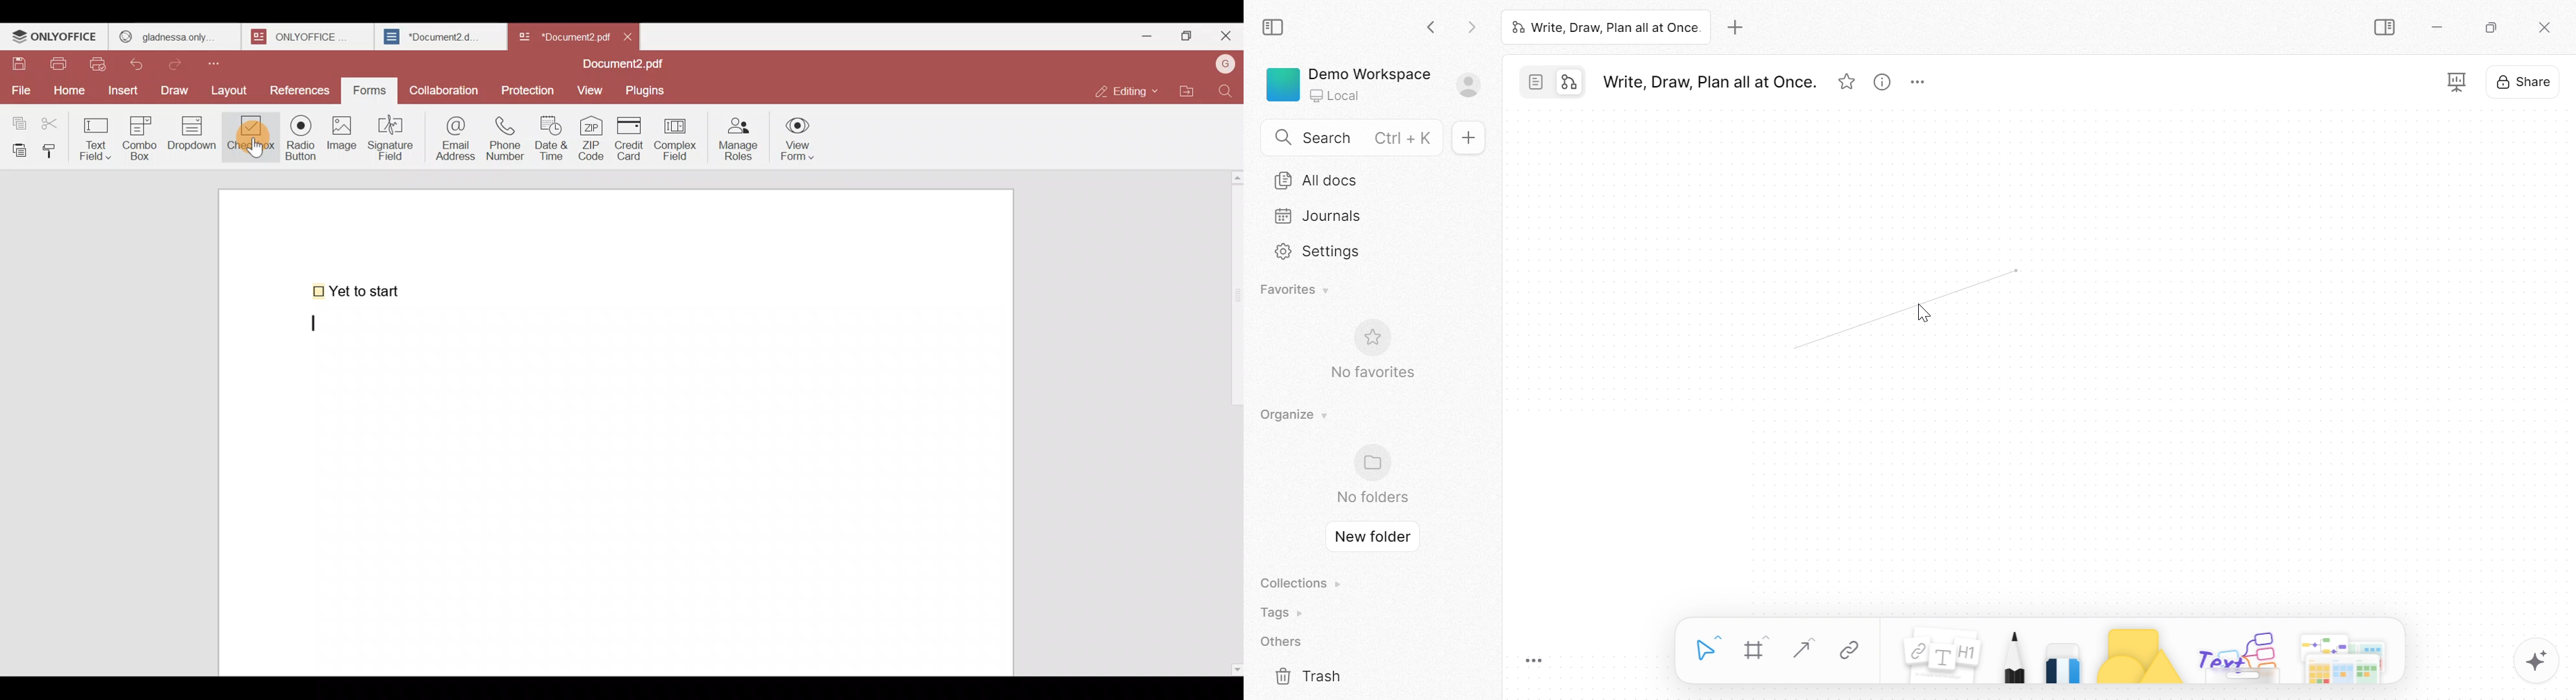 The image size is (2576, 700). I want to click on Date & time, so click(554, 138).